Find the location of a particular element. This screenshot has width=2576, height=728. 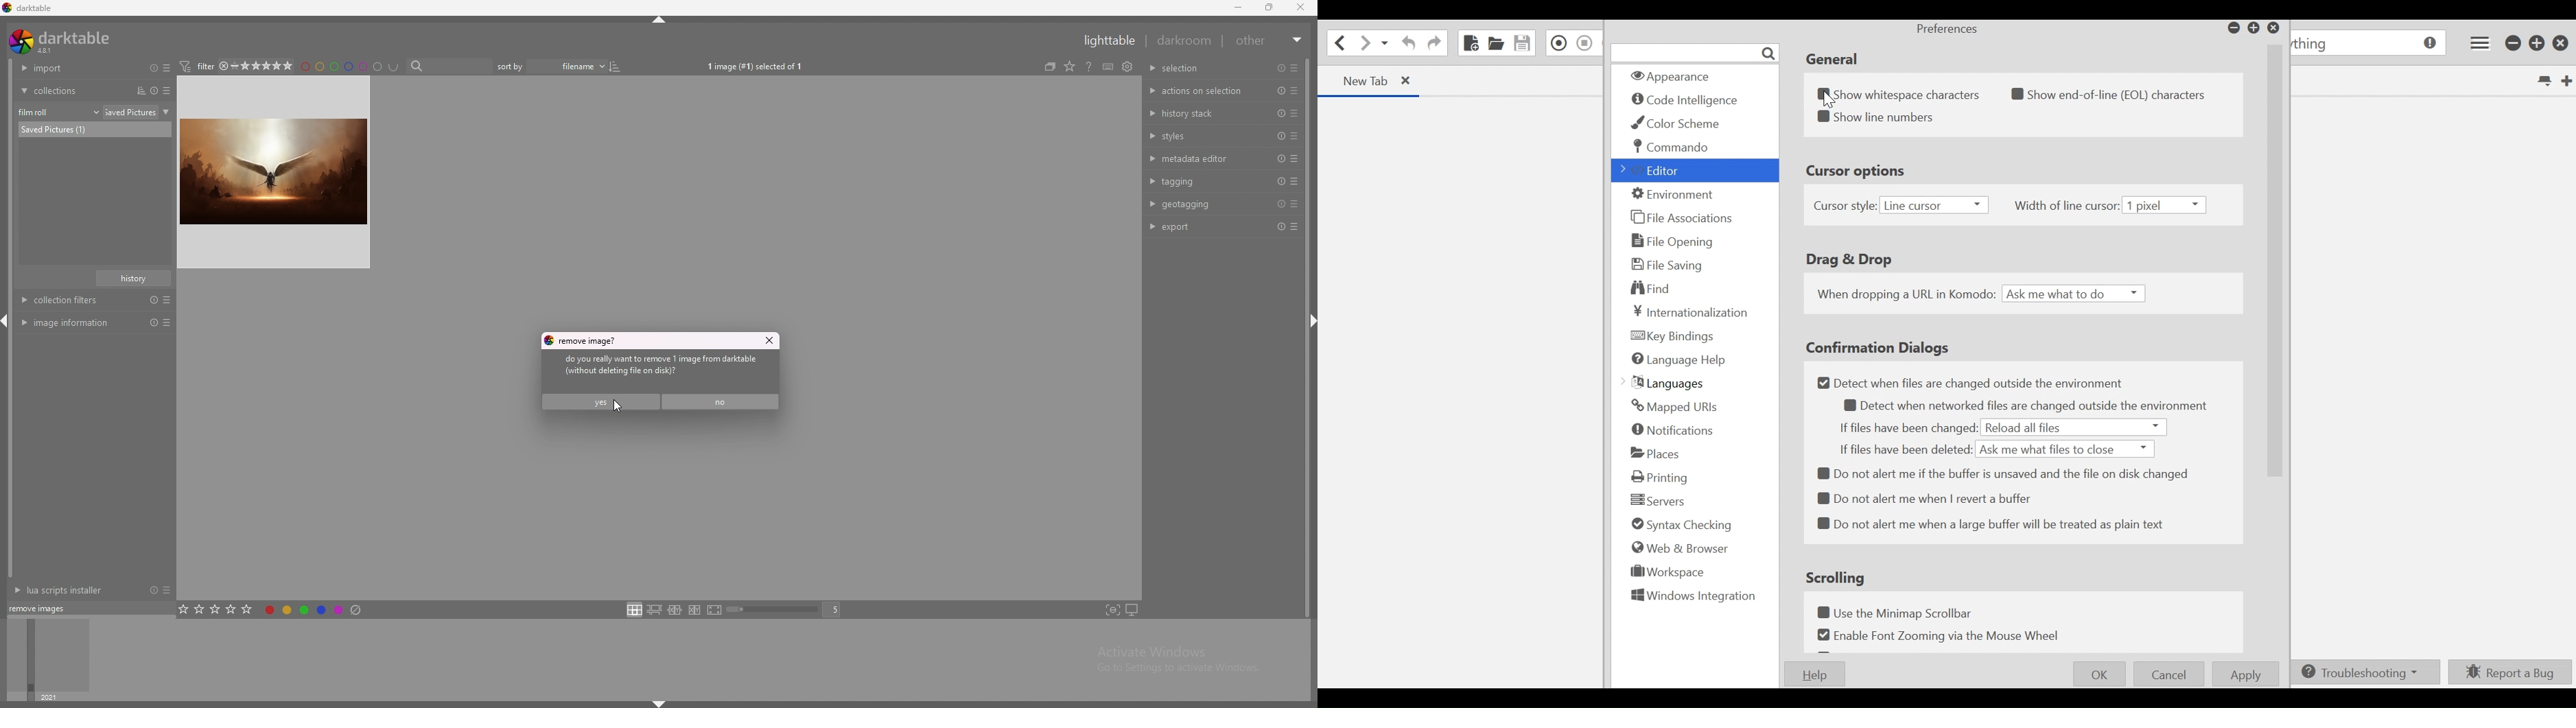

 is located at coordinates (1296, 182).